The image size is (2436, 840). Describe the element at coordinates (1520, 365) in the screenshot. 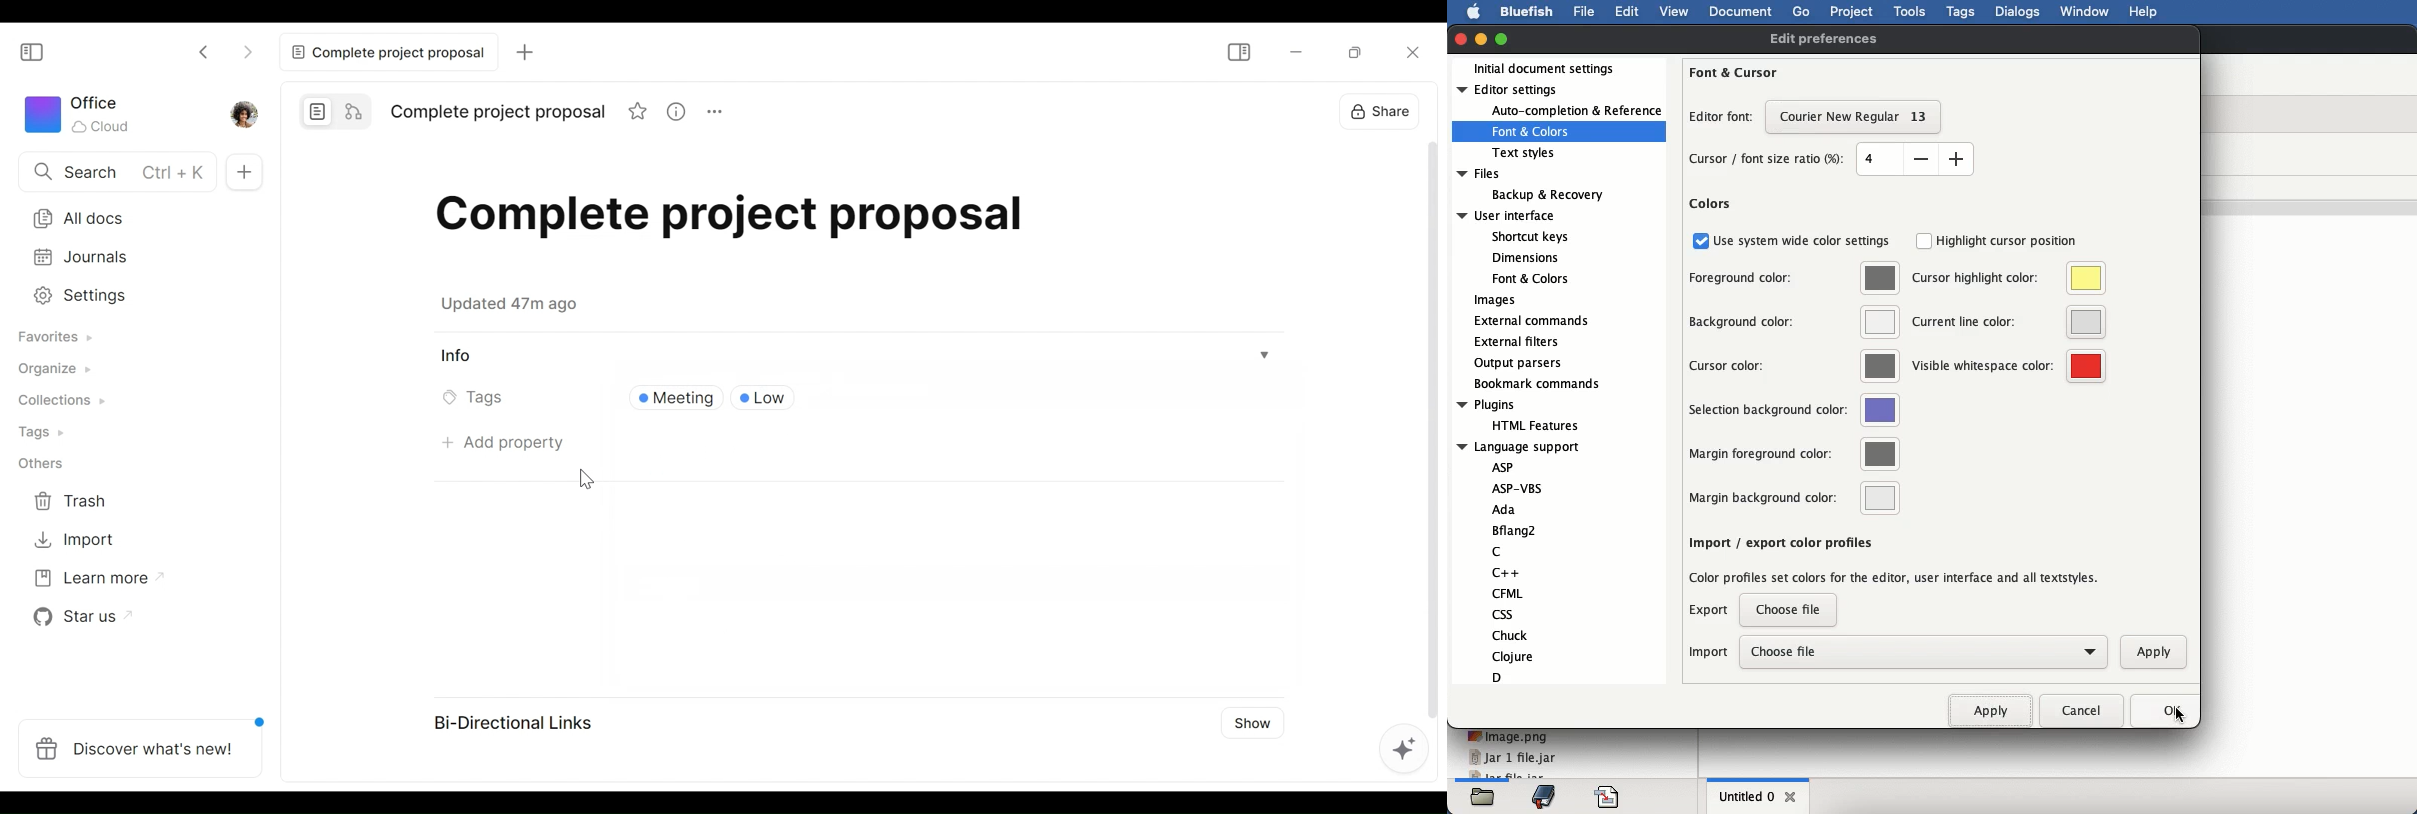

I see `output parsers` at that location.